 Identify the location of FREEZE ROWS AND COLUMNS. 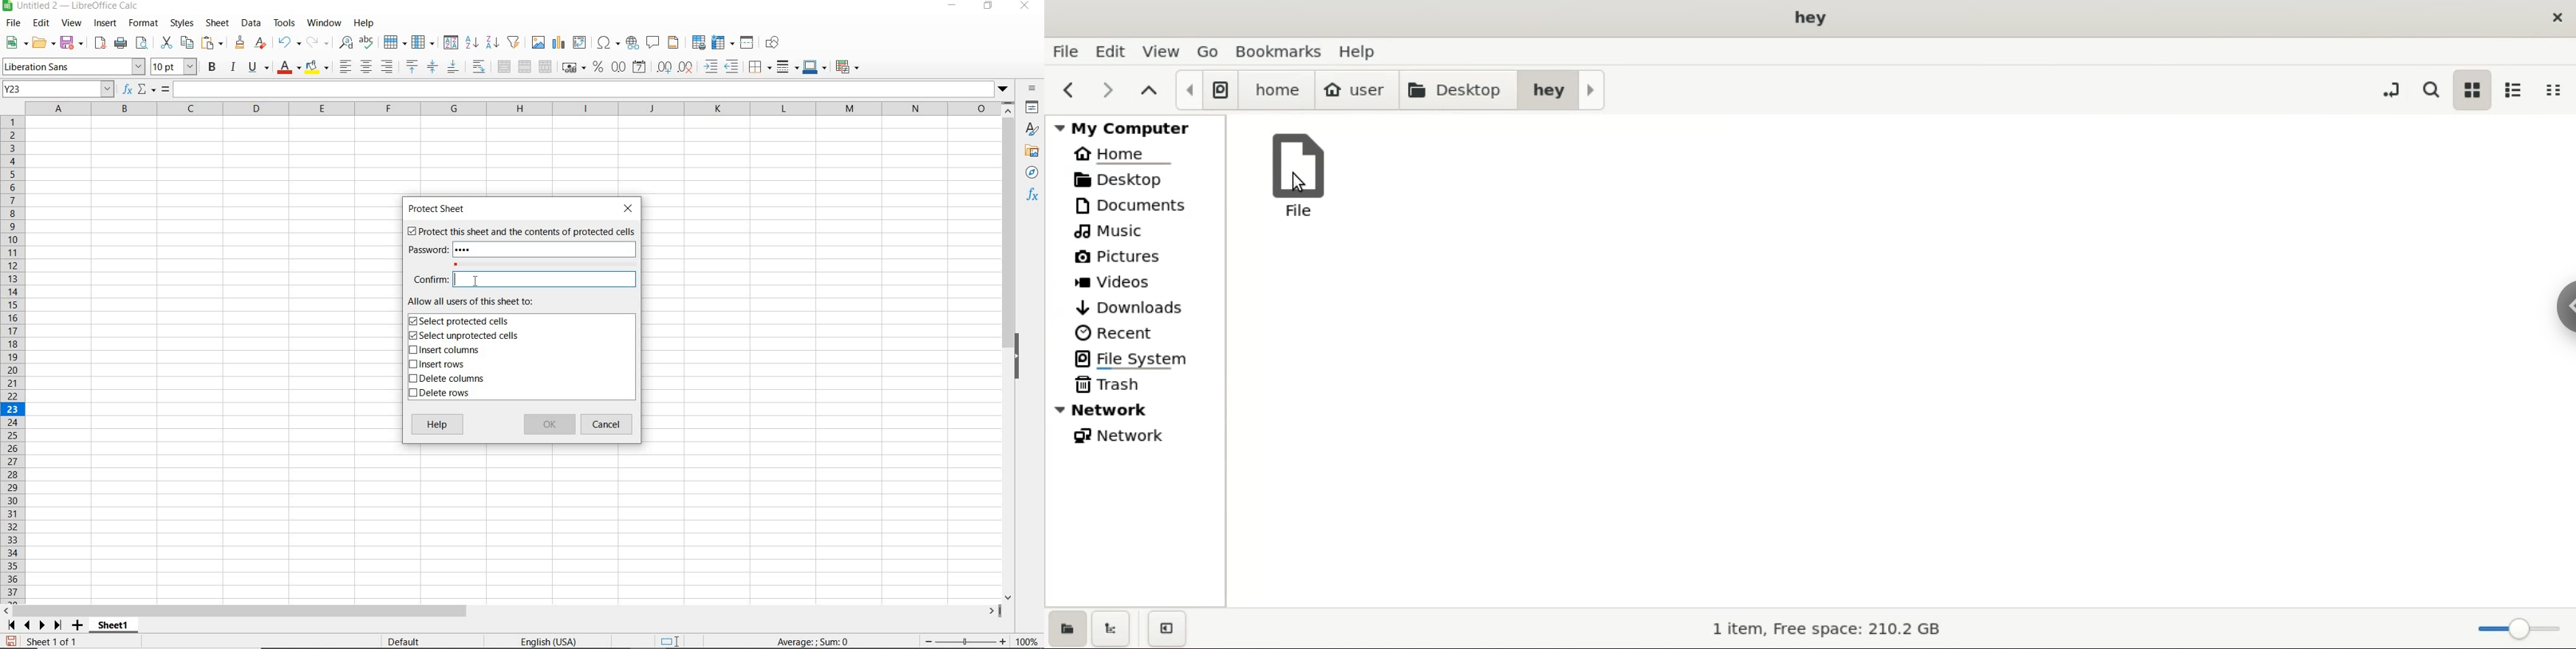
(725, 42).